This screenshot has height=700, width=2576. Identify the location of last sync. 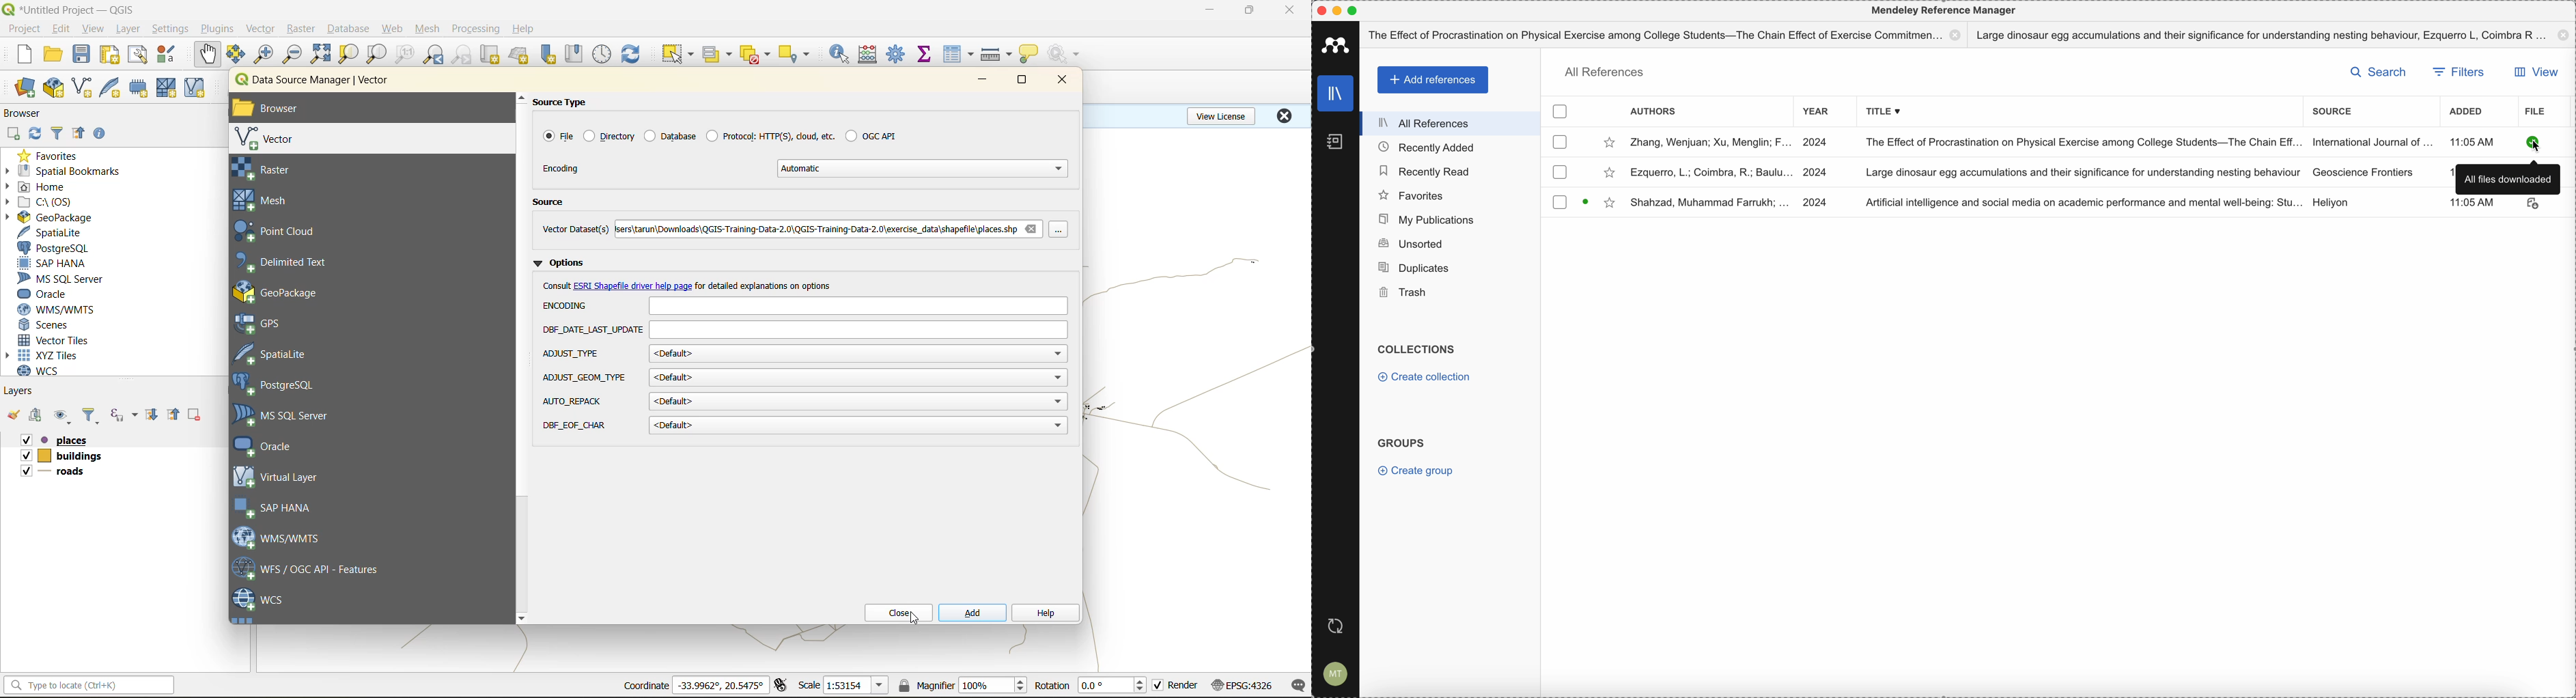
(1339, 625).